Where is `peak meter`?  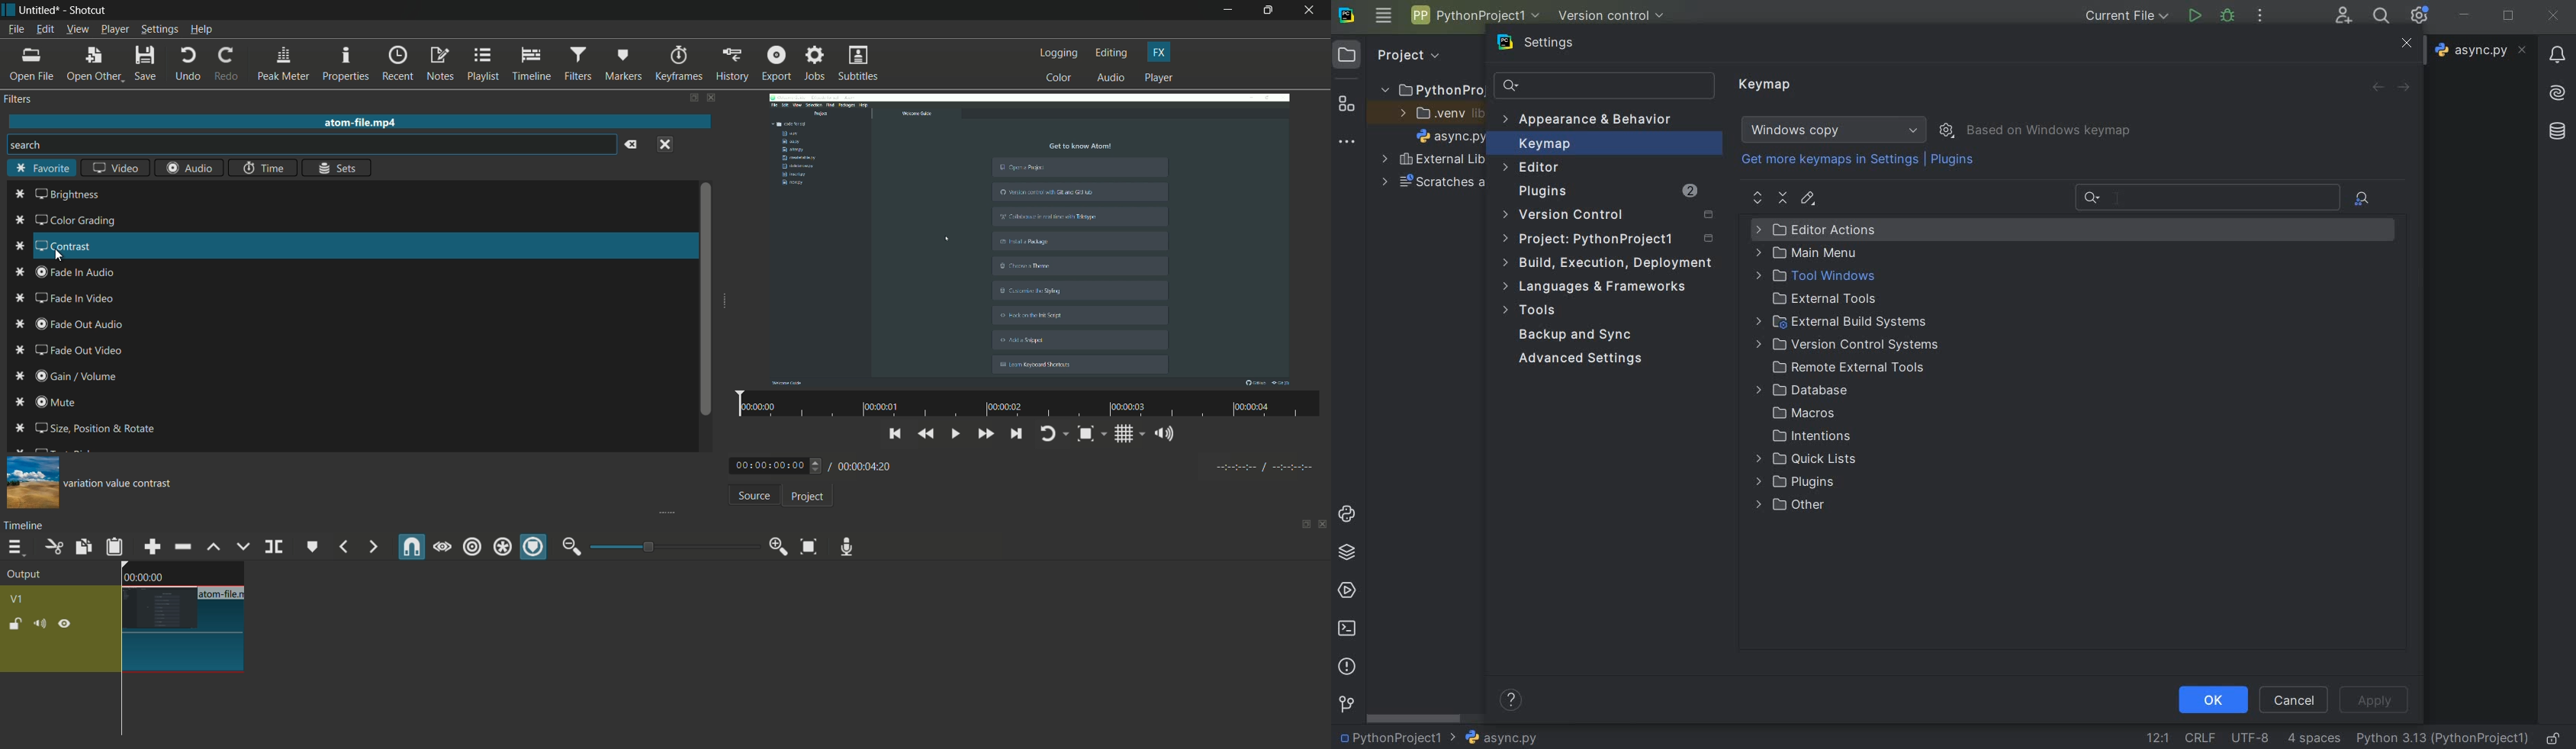
peak meter is located at coordinates (283, 64).